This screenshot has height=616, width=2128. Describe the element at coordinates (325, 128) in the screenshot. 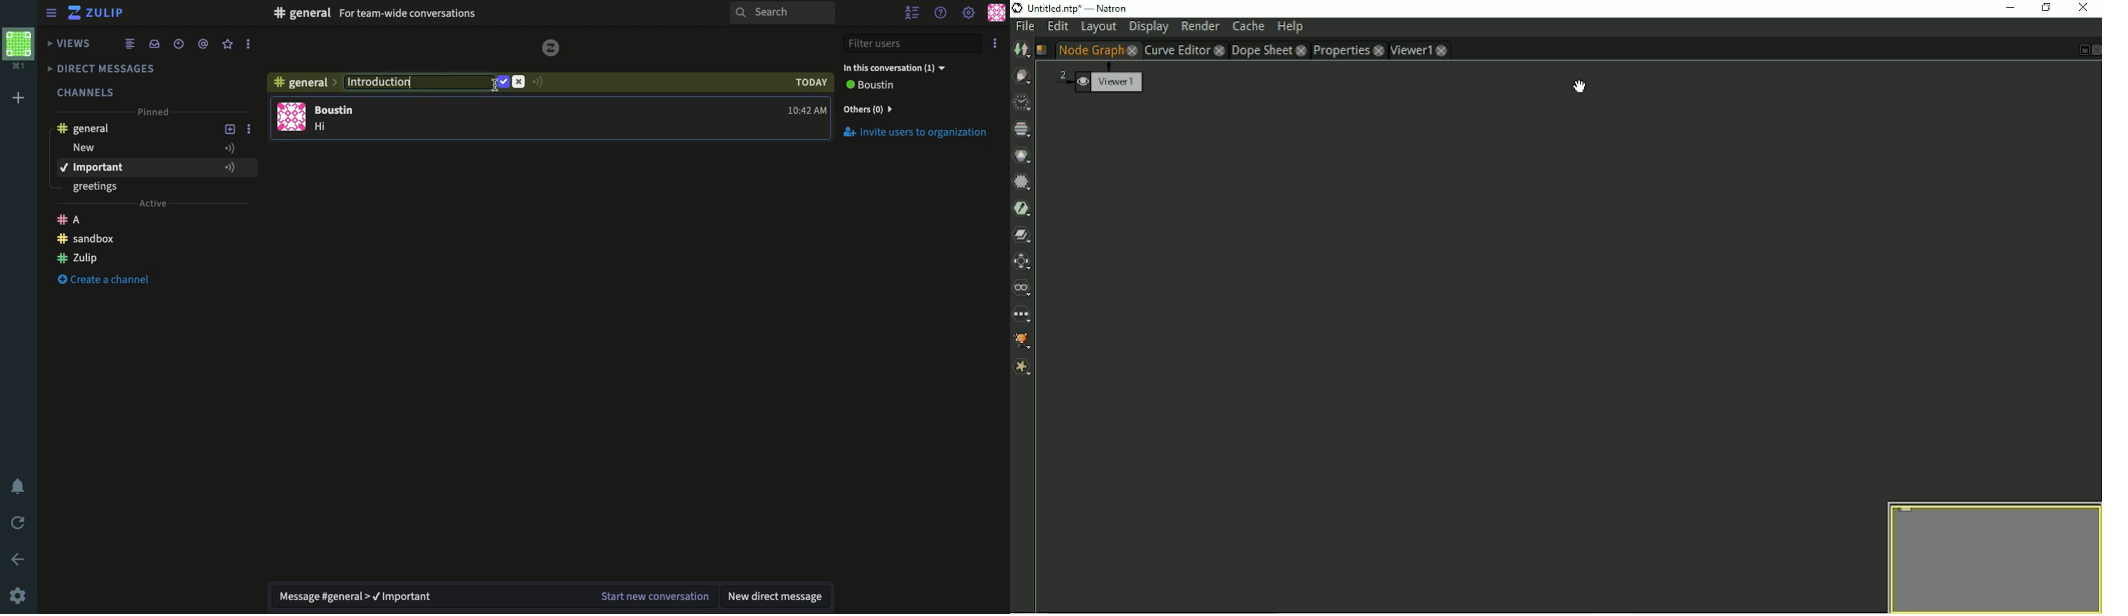

I see `message` at that location.